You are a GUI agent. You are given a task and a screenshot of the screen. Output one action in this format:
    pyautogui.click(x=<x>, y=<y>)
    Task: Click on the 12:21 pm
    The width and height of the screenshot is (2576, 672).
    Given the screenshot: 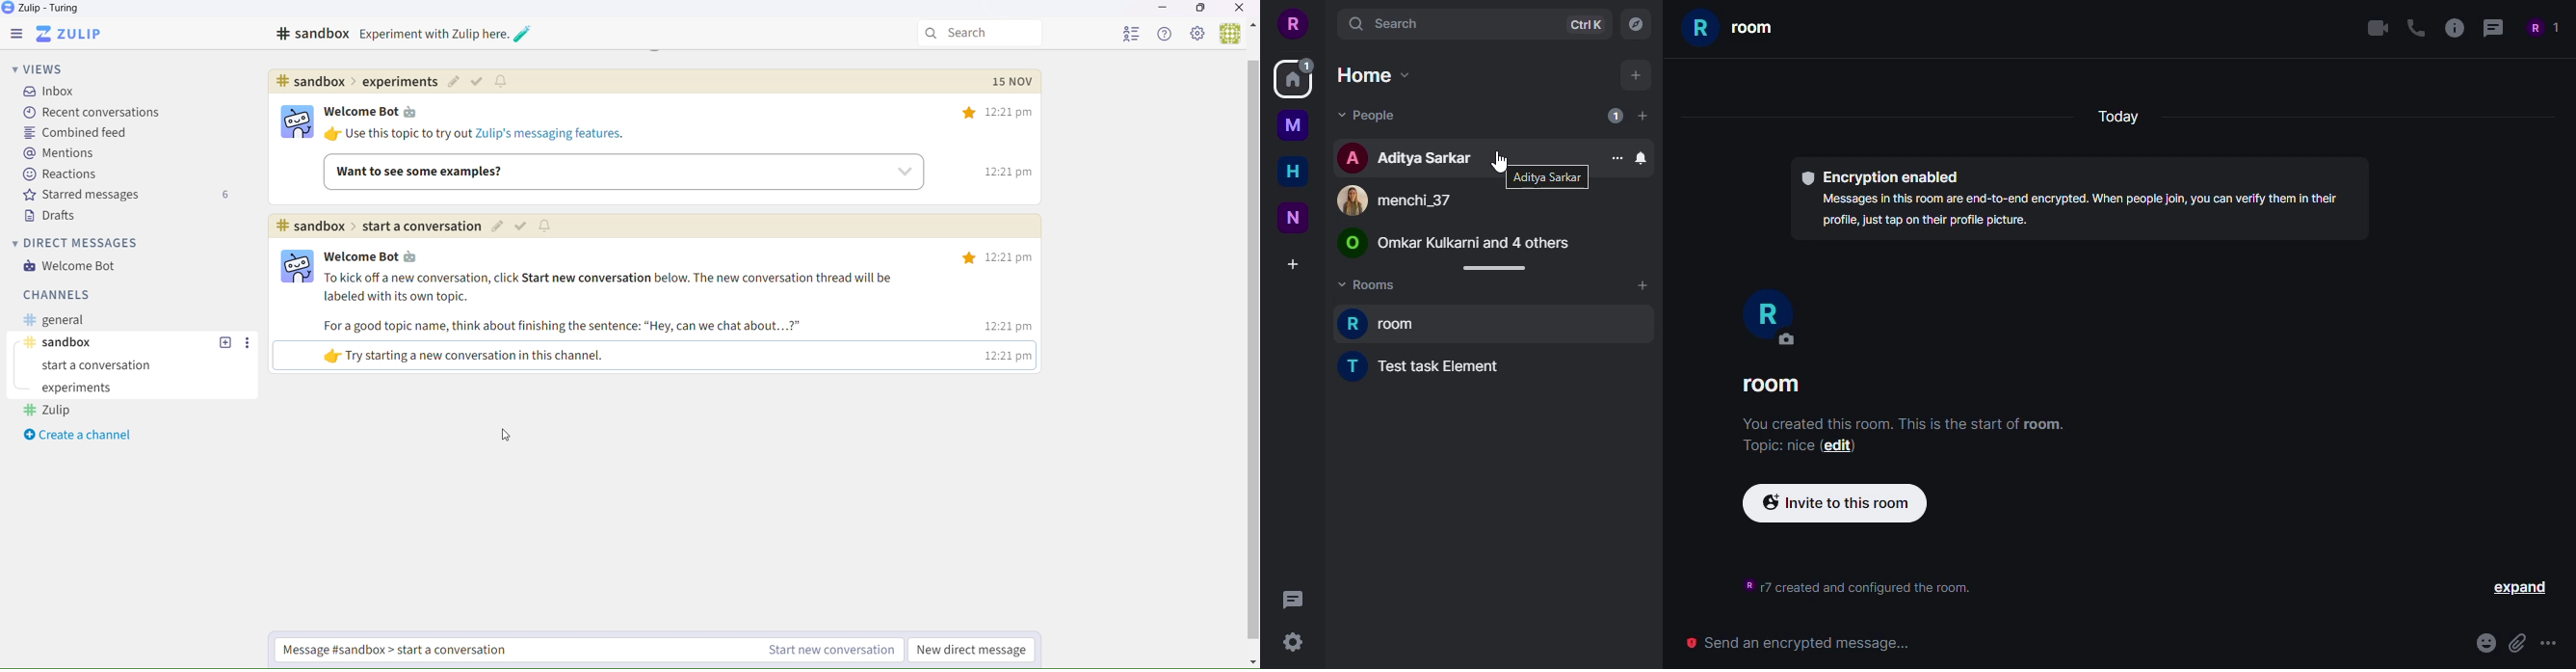 What is the action you would take?
    pyautogui.click(x=1000, y=174)
    